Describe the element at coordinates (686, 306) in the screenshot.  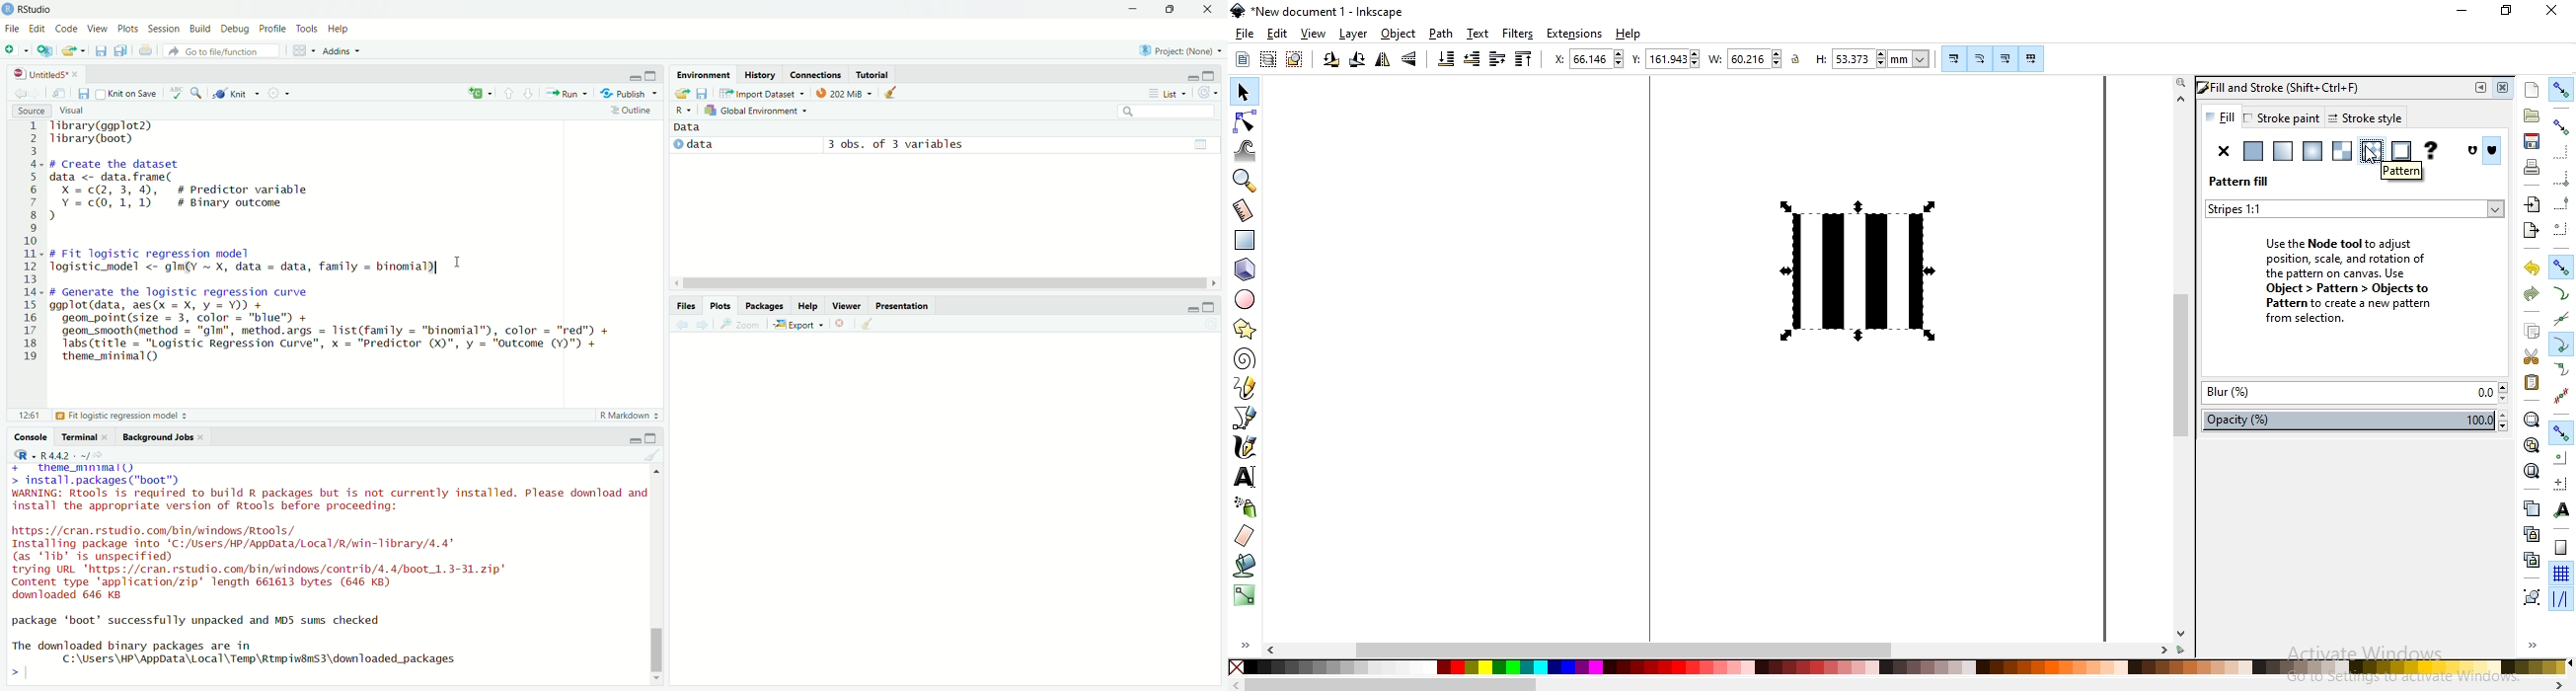
I see `Files` at that location.